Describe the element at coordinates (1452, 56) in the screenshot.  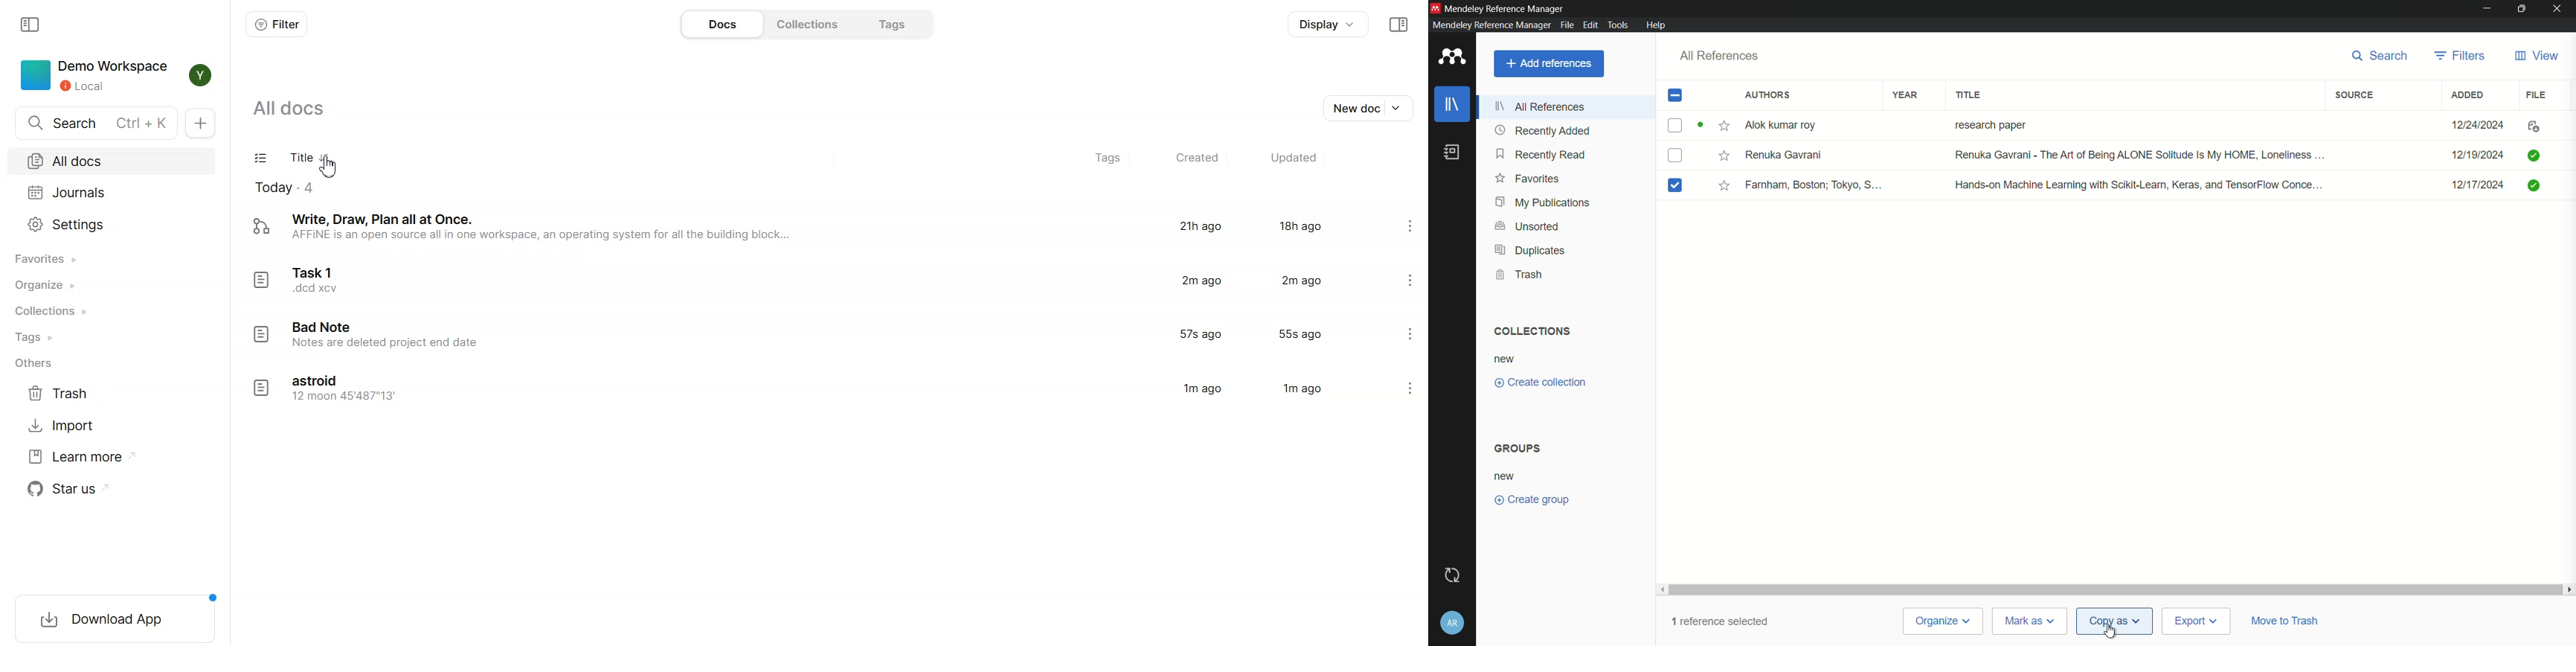
I see `app icon` at that location.